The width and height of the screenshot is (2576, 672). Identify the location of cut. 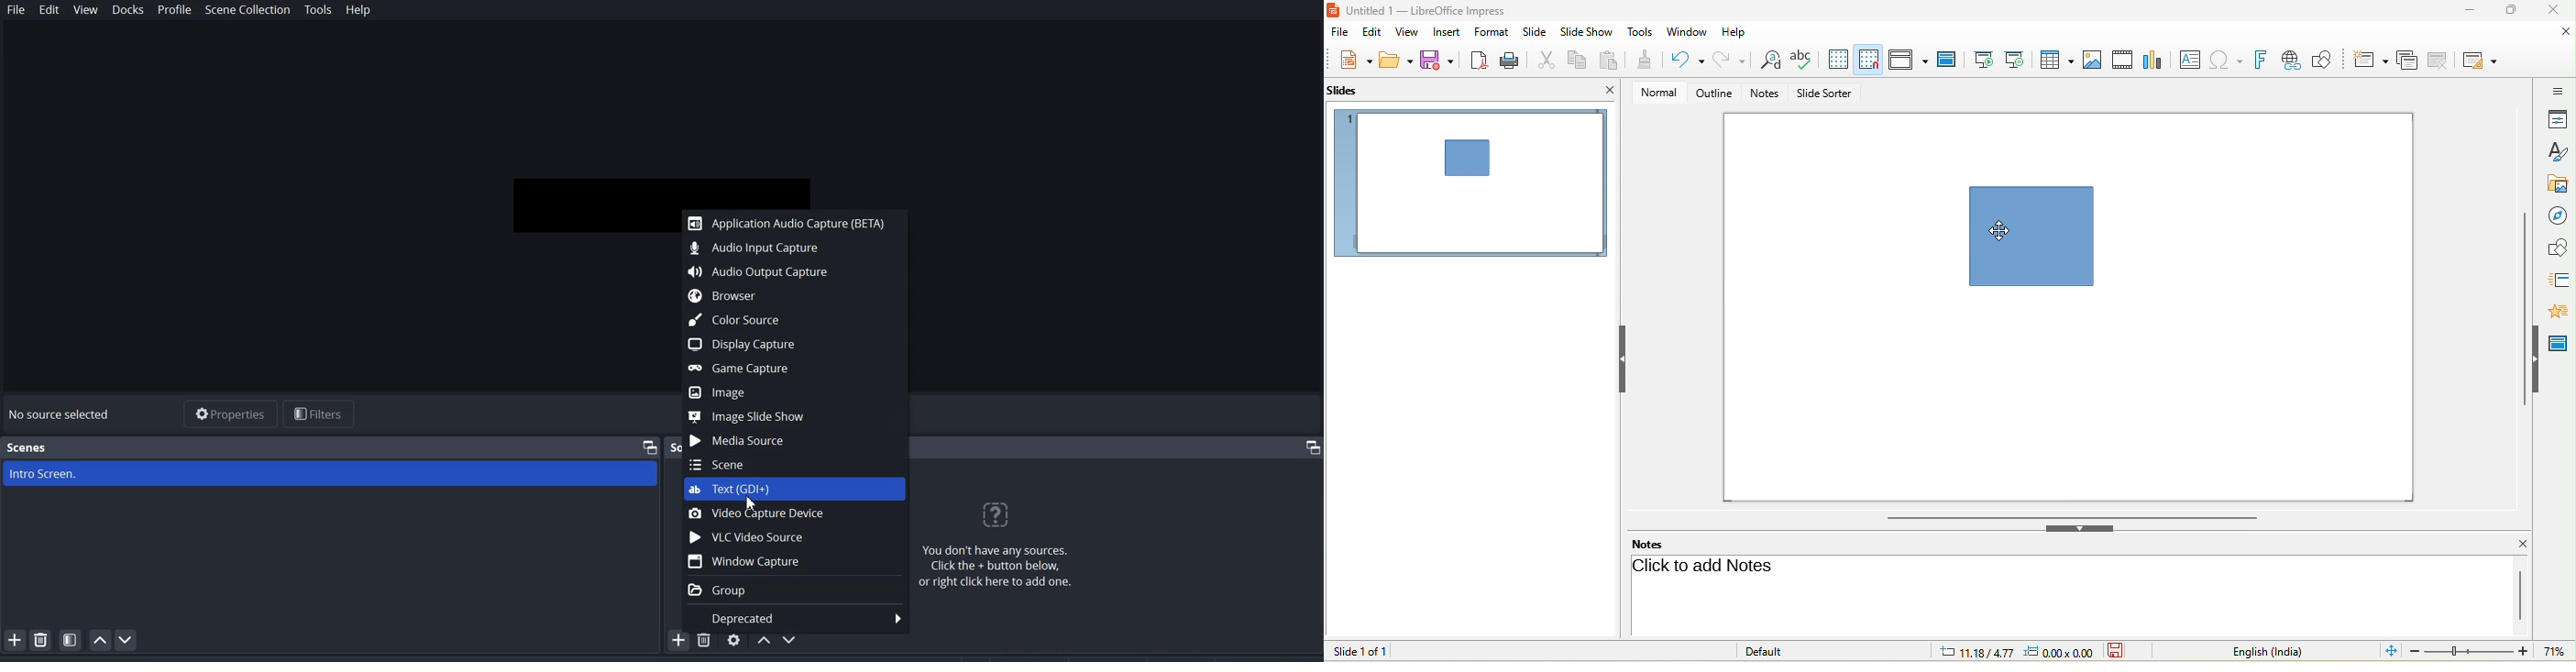
(1544, 60).